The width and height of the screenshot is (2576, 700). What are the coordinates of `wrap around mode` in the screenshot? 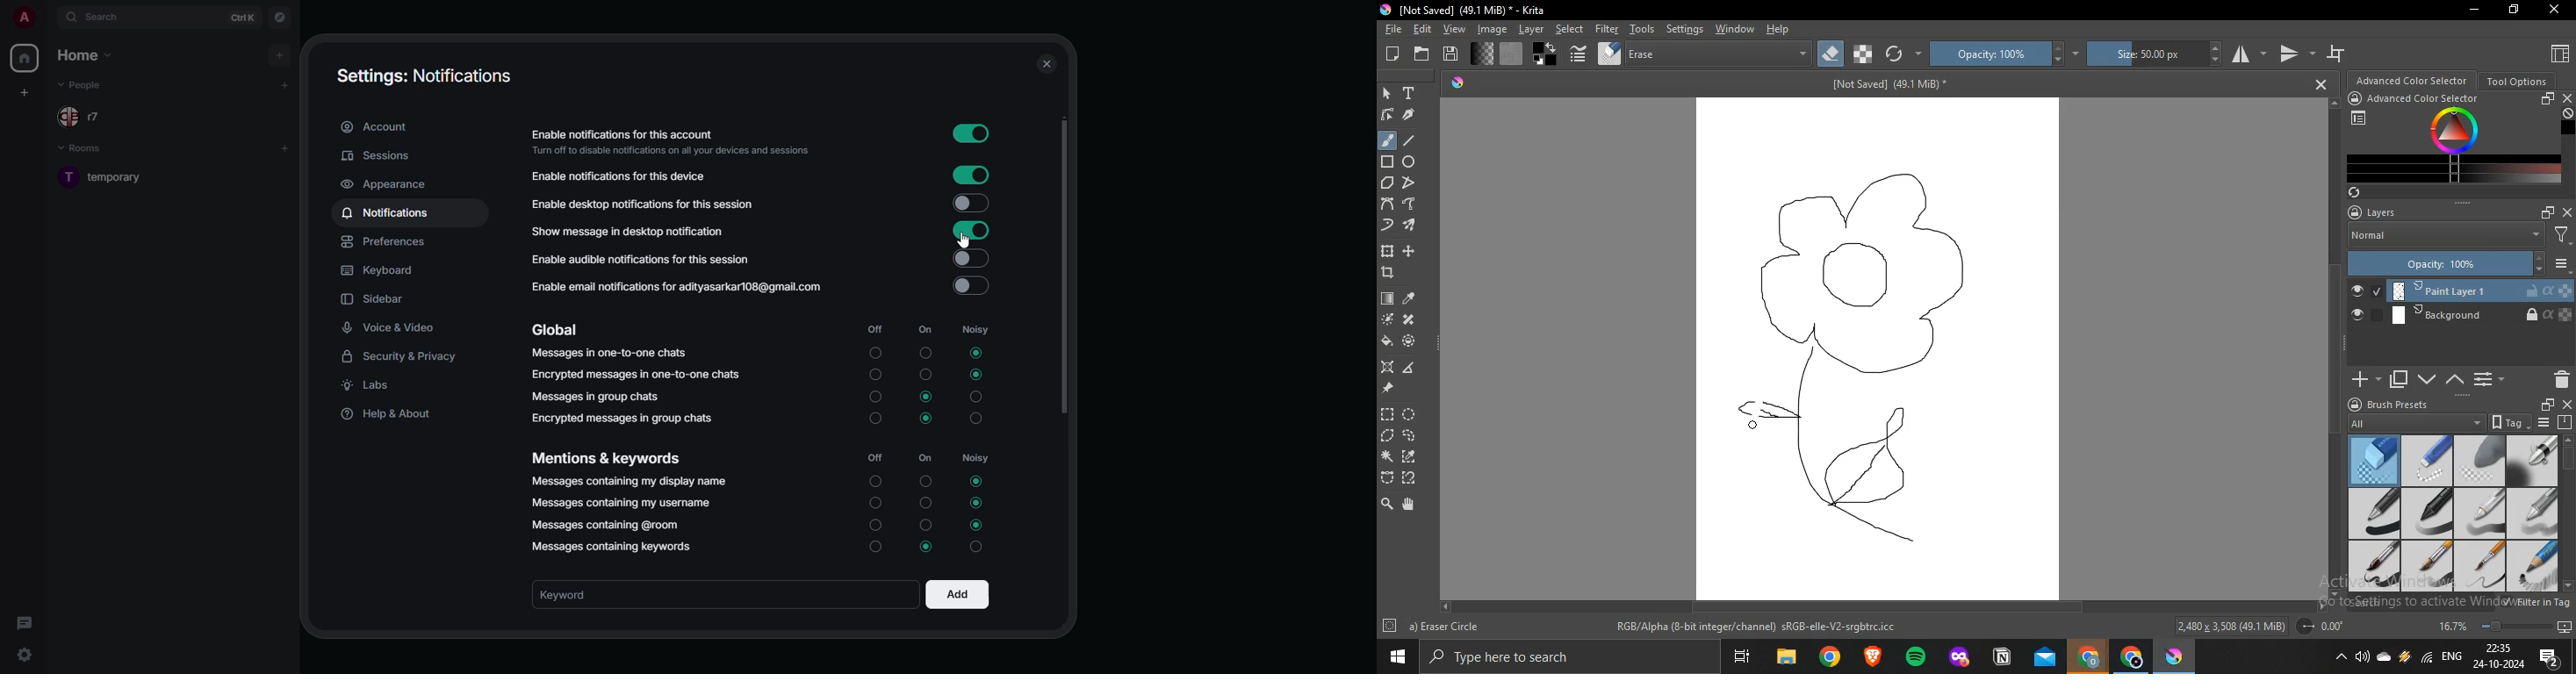 It's located at (2338, 53).